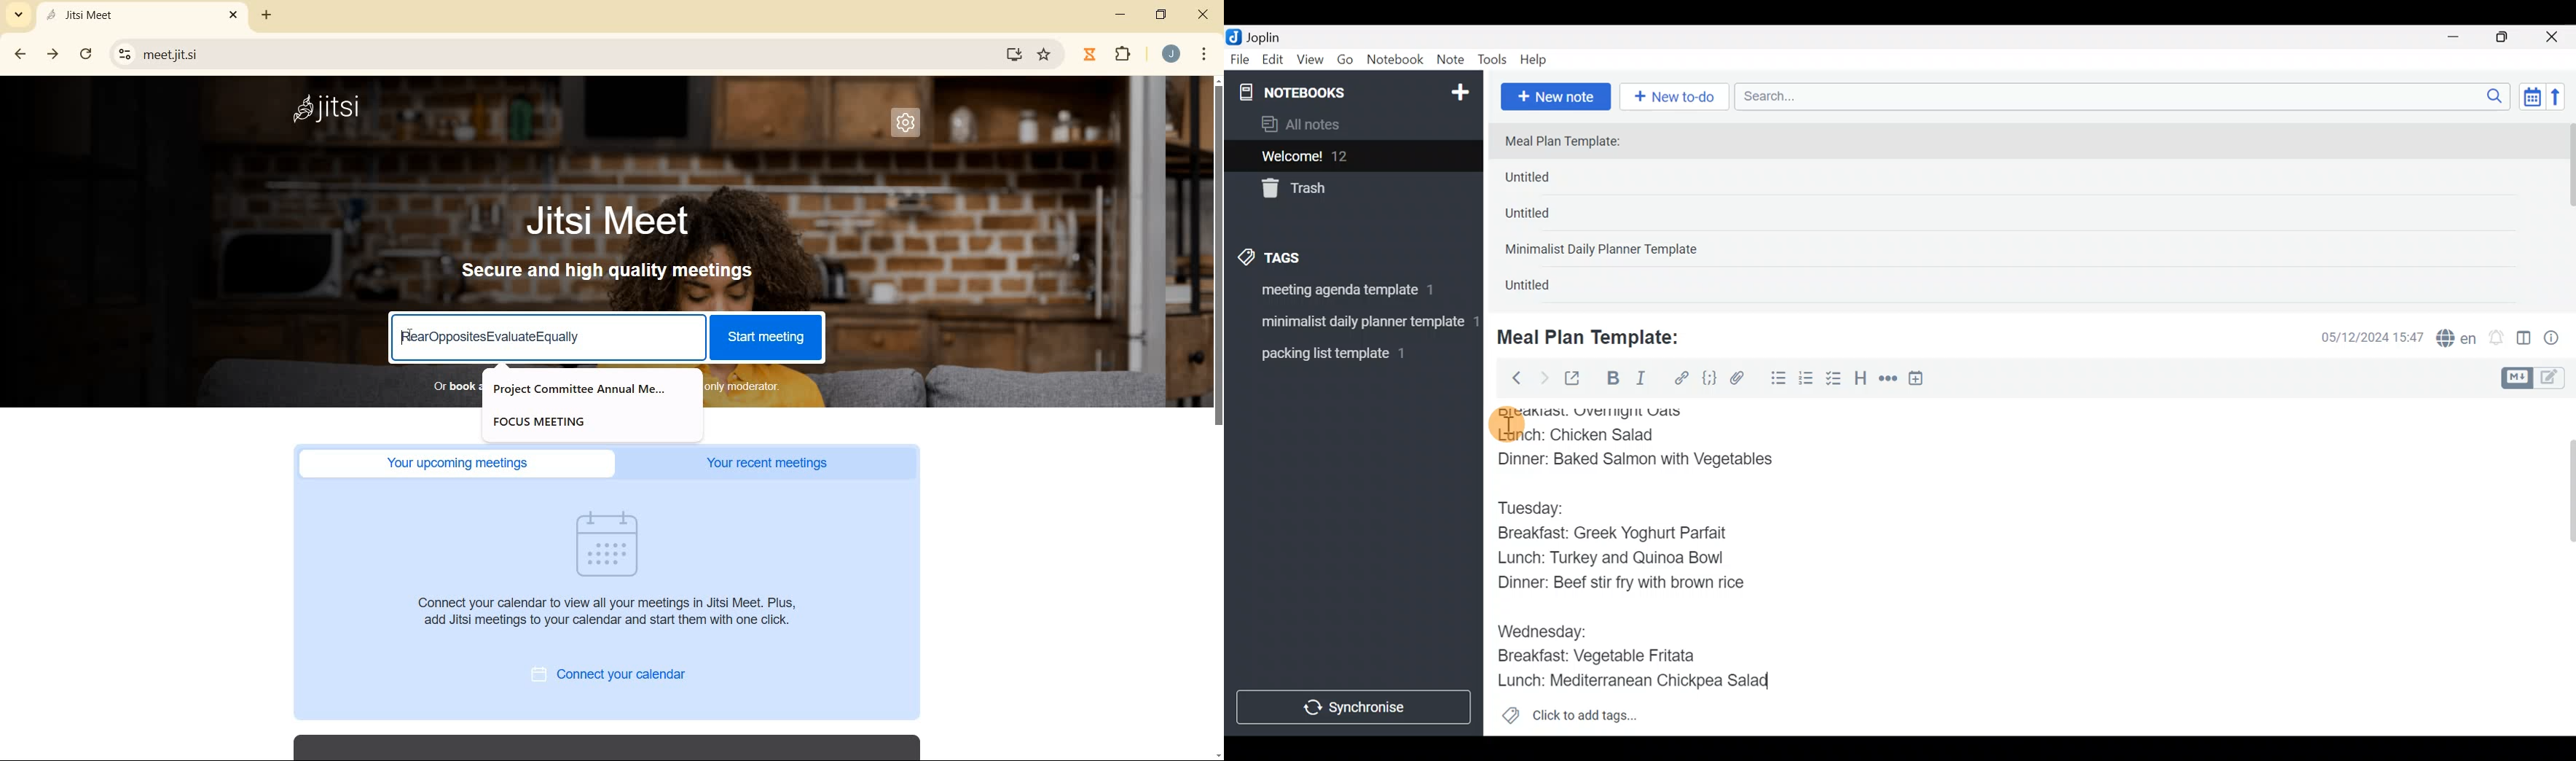  What do you see at coordinates (1353, 323) in the screenshot?
I see `Tag 2` at bounding box center [1353, 323].